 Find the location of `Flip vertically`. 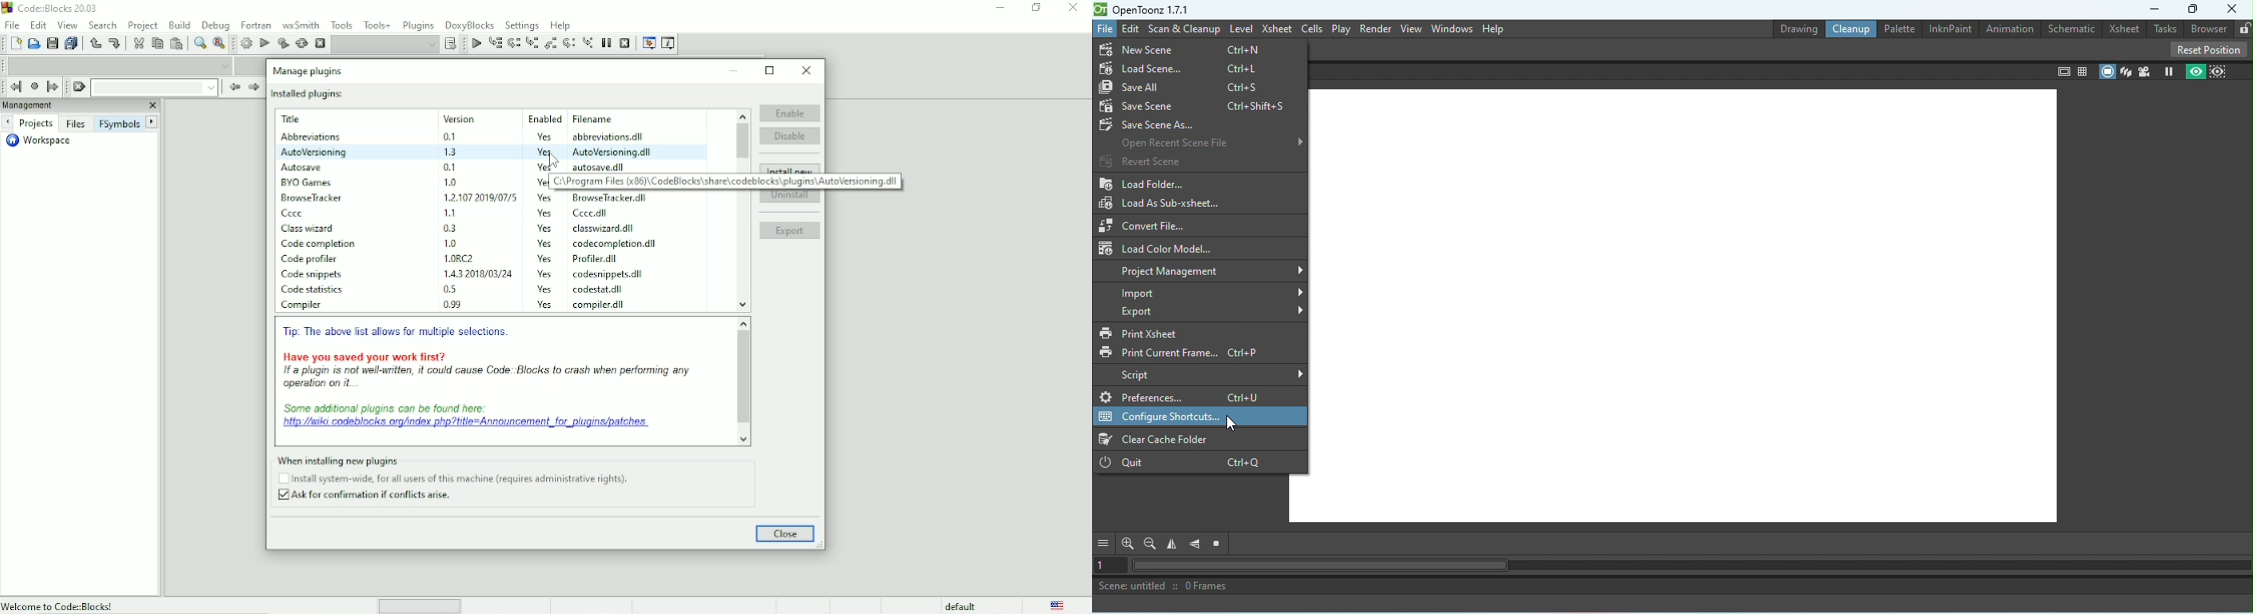

Flip vertically is located at coordinates (1196, 544).